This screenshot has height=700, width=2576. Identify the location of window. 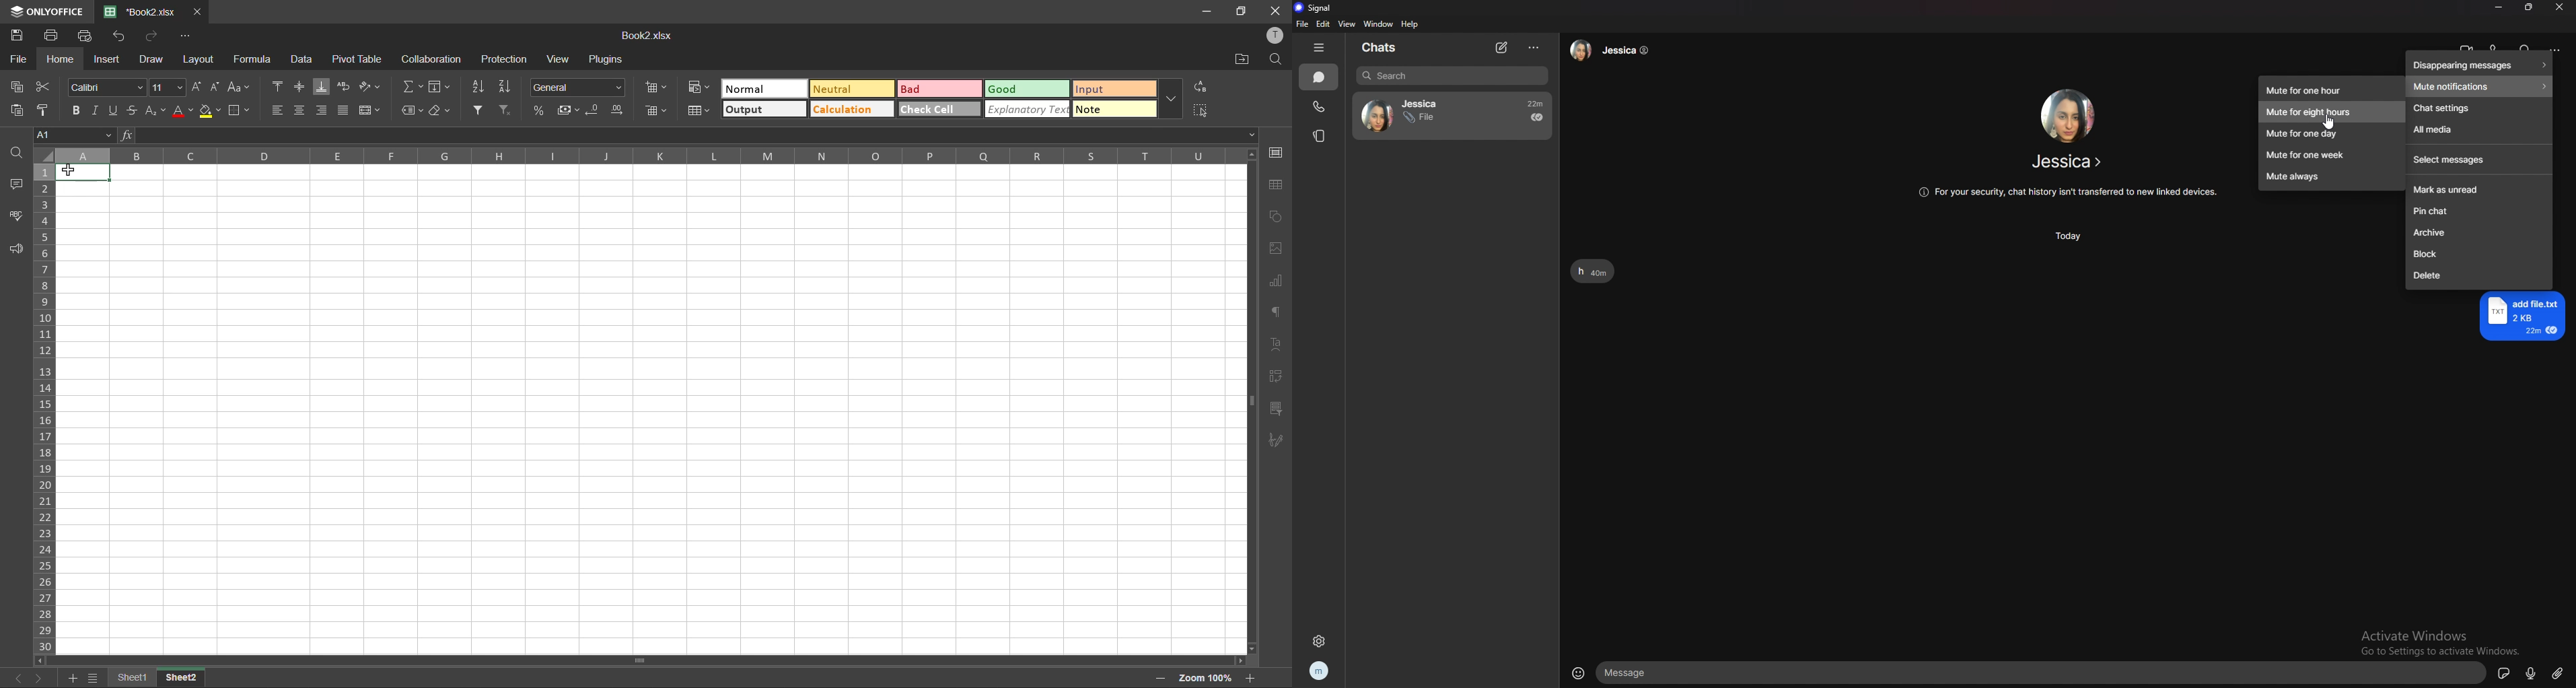
(1378, 23).